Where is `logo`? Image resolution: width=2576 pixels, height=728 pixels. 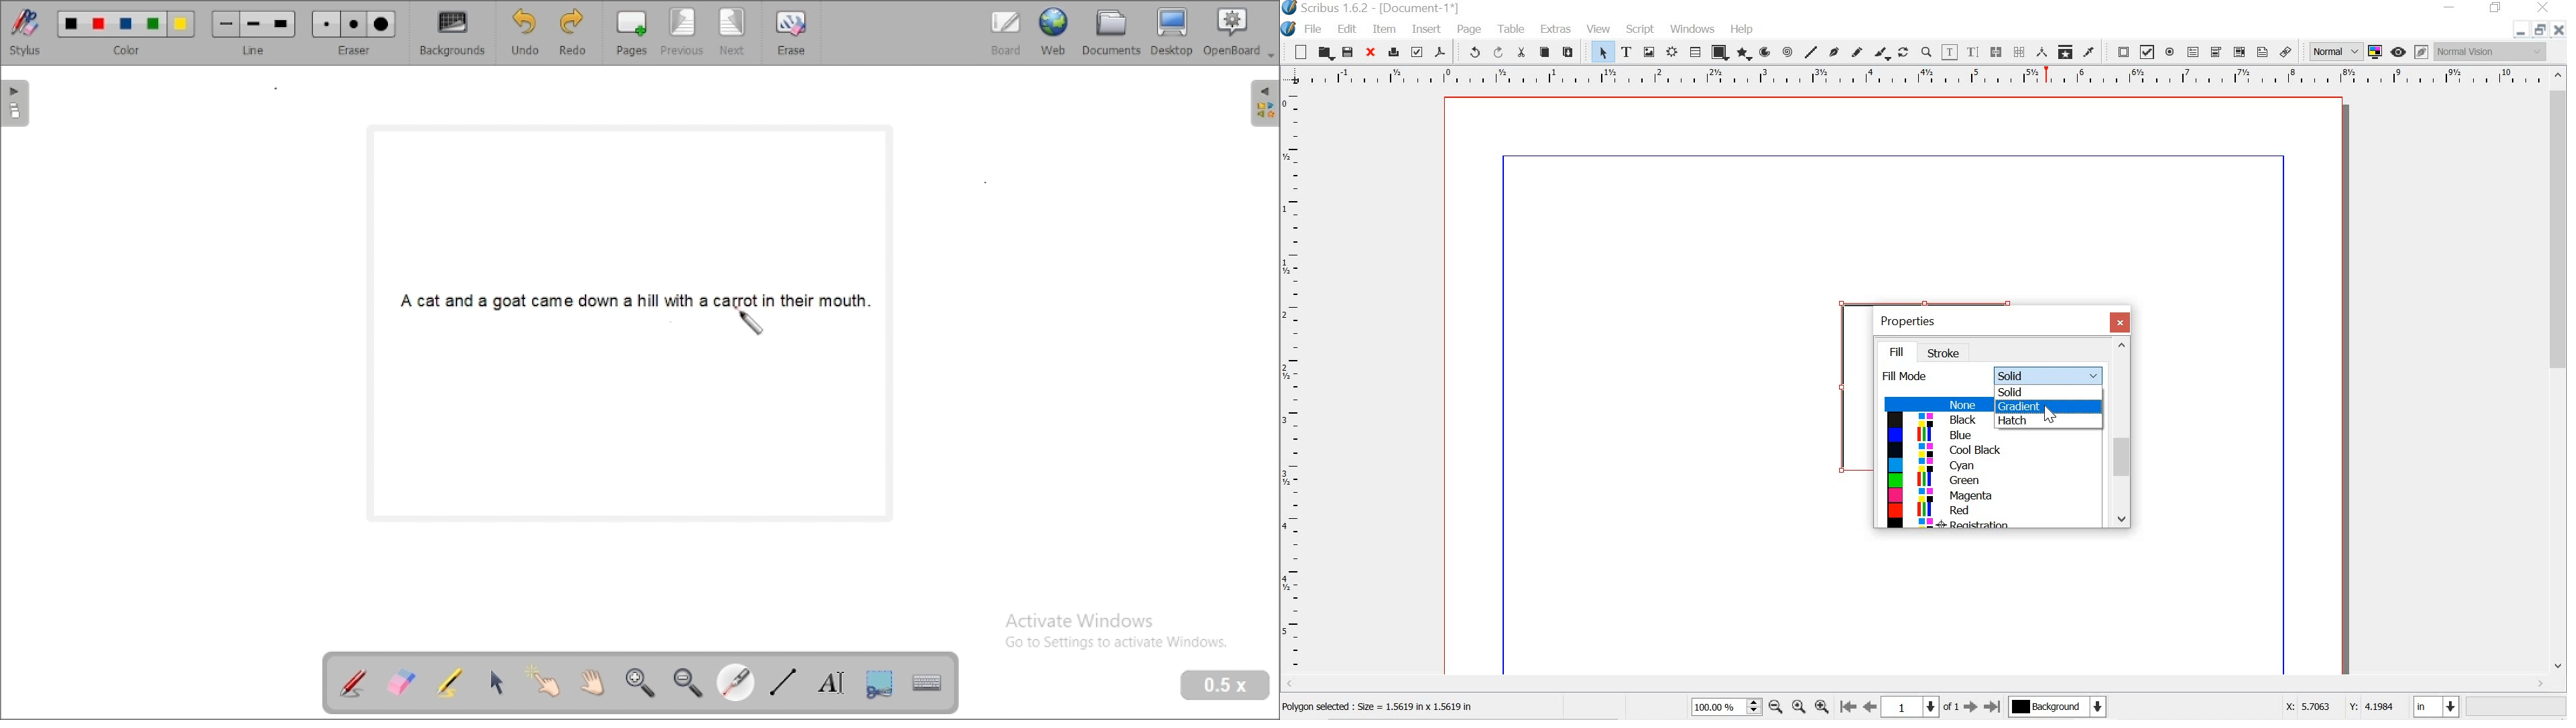
logo is located at coordinates (1289, 27).